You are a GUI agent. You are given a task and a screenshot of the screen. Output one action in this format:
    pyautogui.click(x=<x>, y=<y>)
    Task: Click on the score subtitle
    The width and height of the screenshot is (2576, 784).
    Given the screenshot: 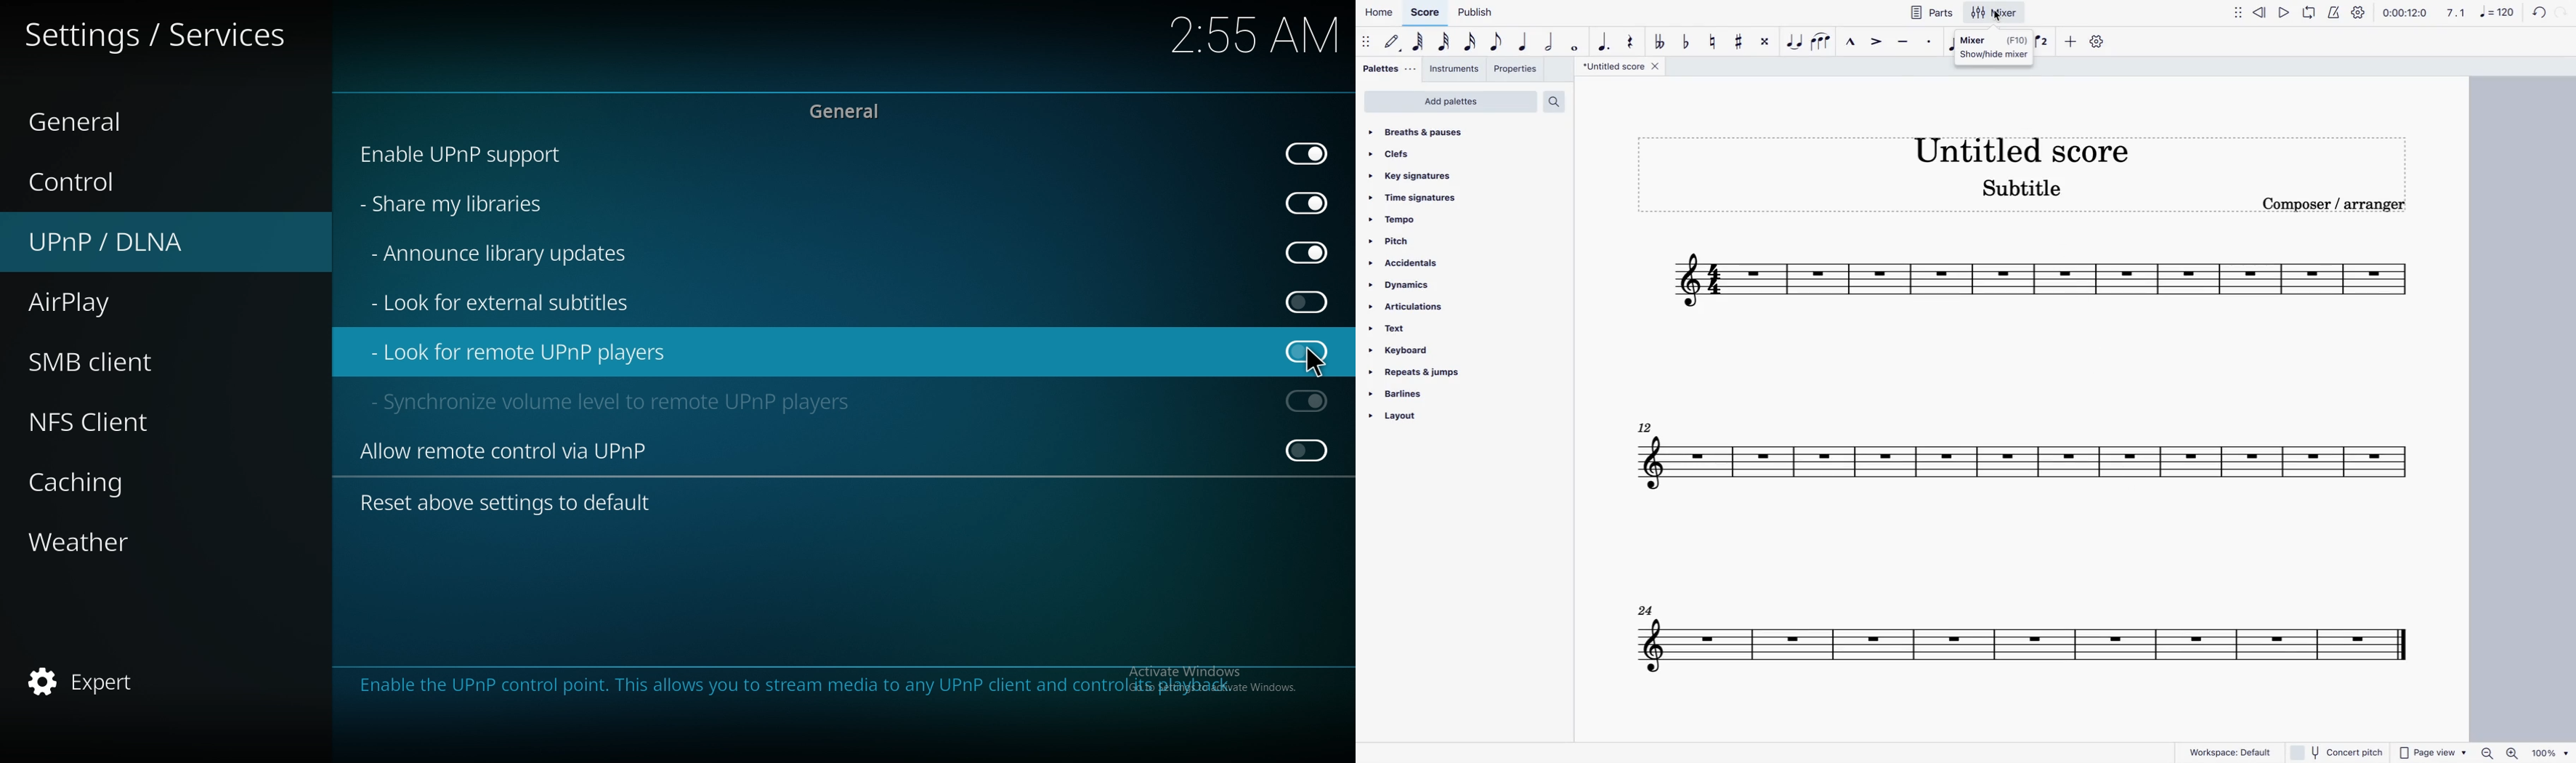 What is the action you would take?
    pyautogui.click(x=2030, y=188)
    